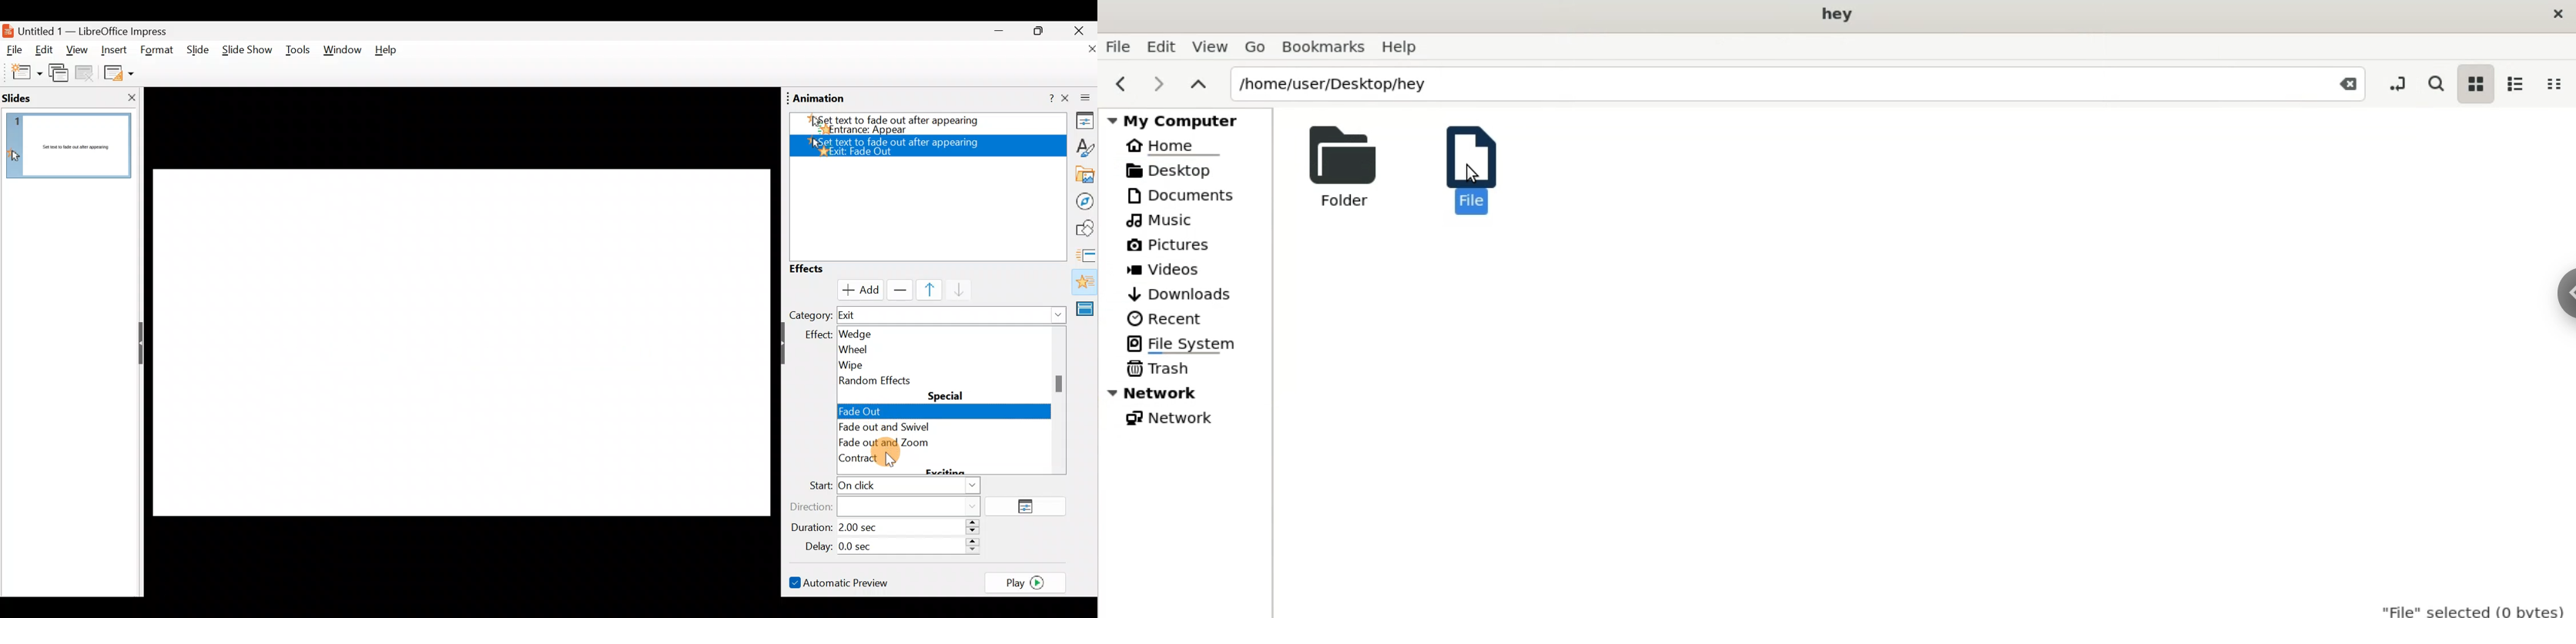  What do you see at coordinates (876, 363) in the screenshot?
I see `Wipe` at bounding box center [876, 363].